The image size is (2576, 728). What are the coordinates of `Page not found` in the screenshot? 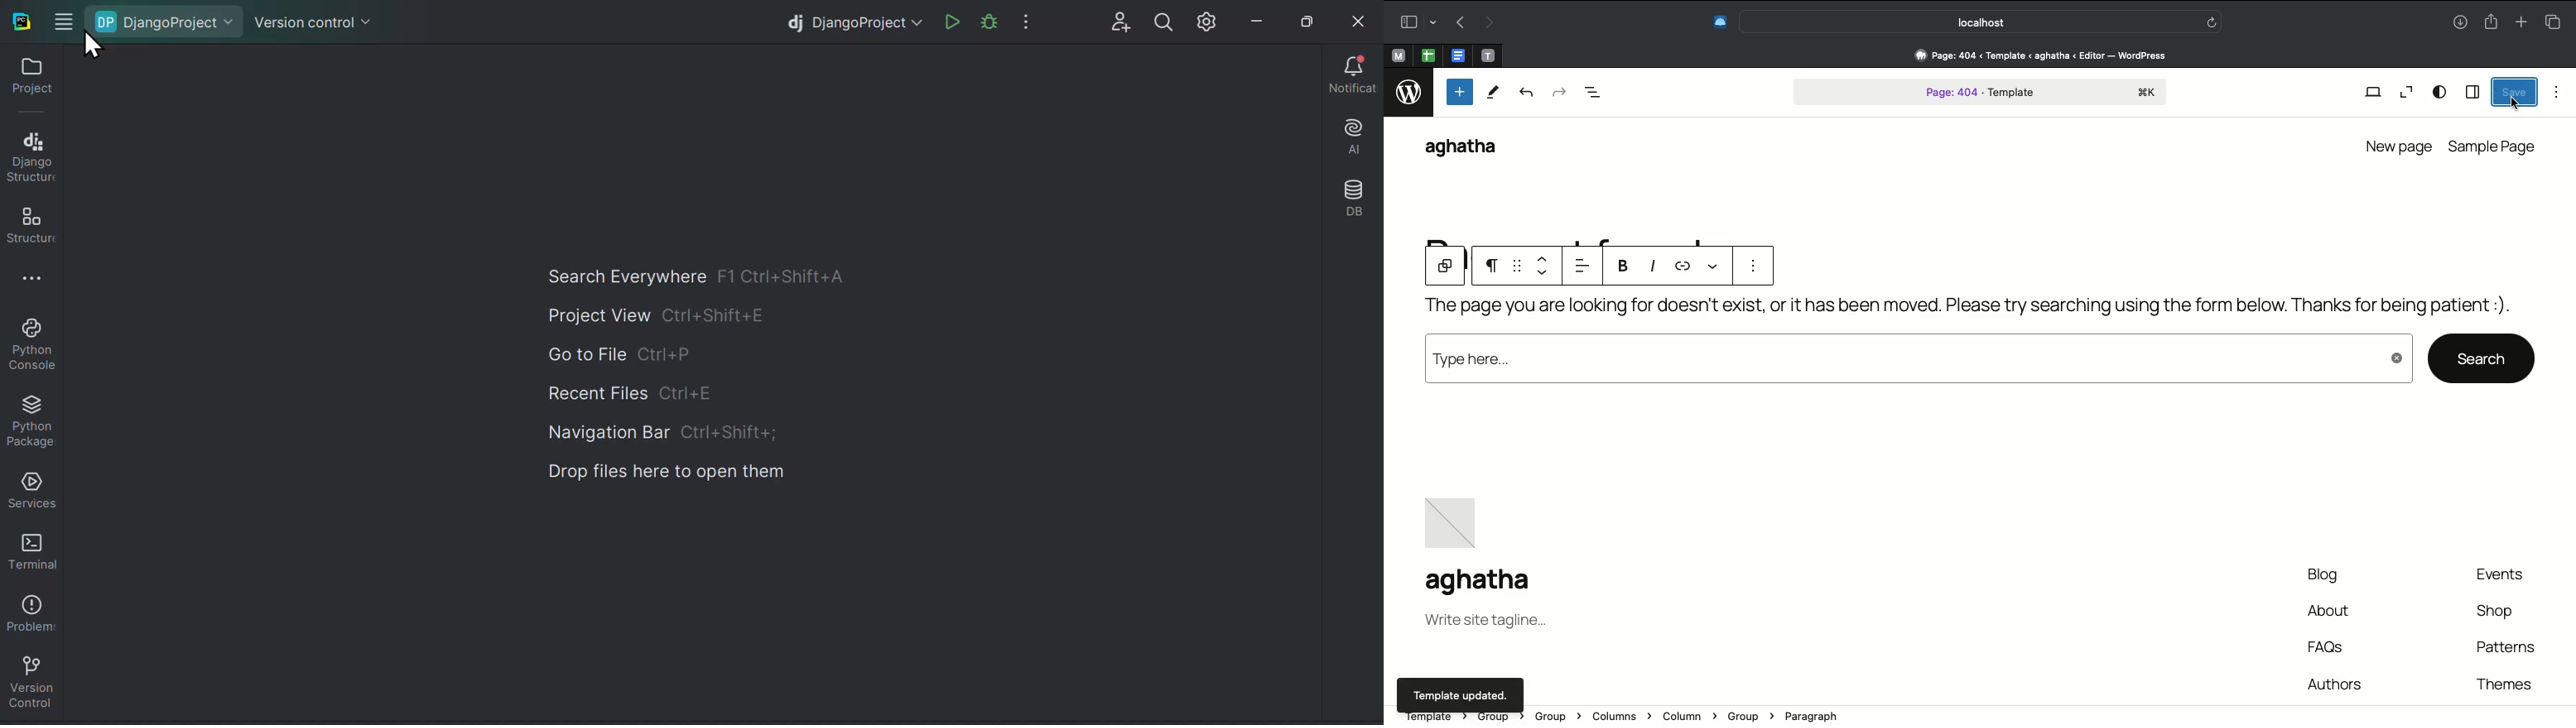 It's located at (1852, 311).